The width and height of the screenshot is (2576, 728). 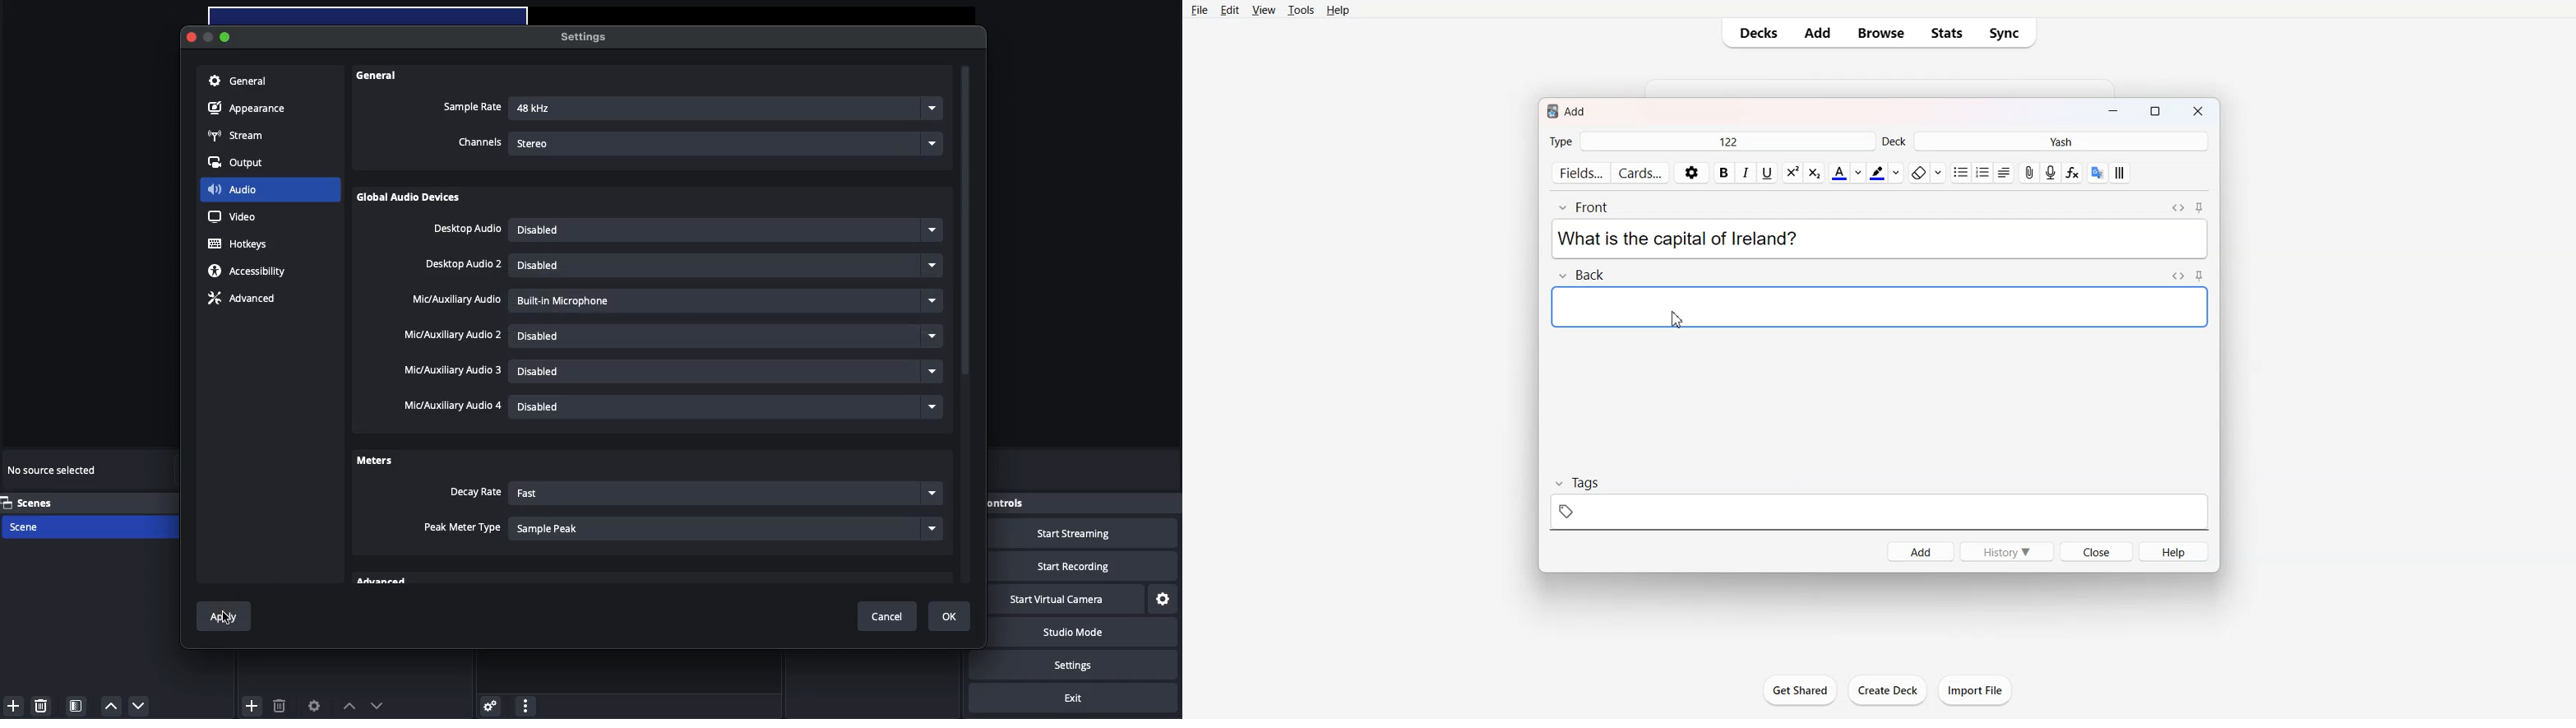 I want to click on Add, so click(x=13, y=706).